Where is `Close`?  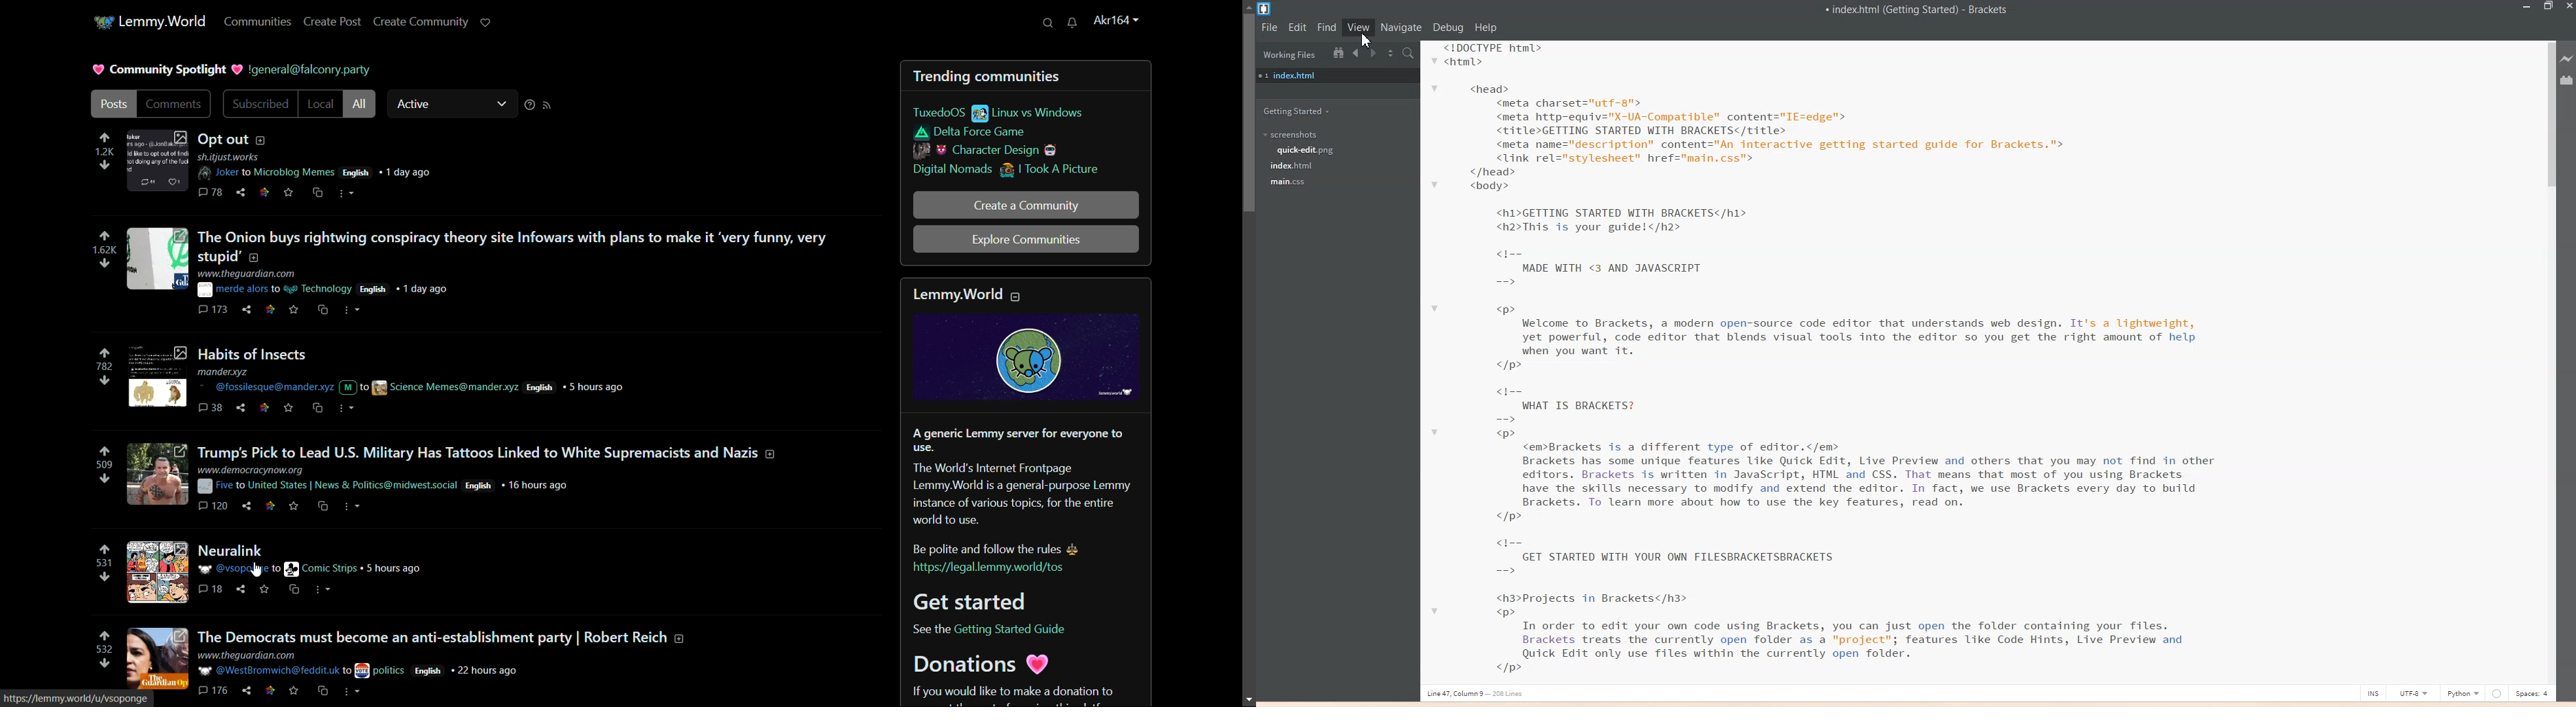
Close is located at coordinates (2568, 8).